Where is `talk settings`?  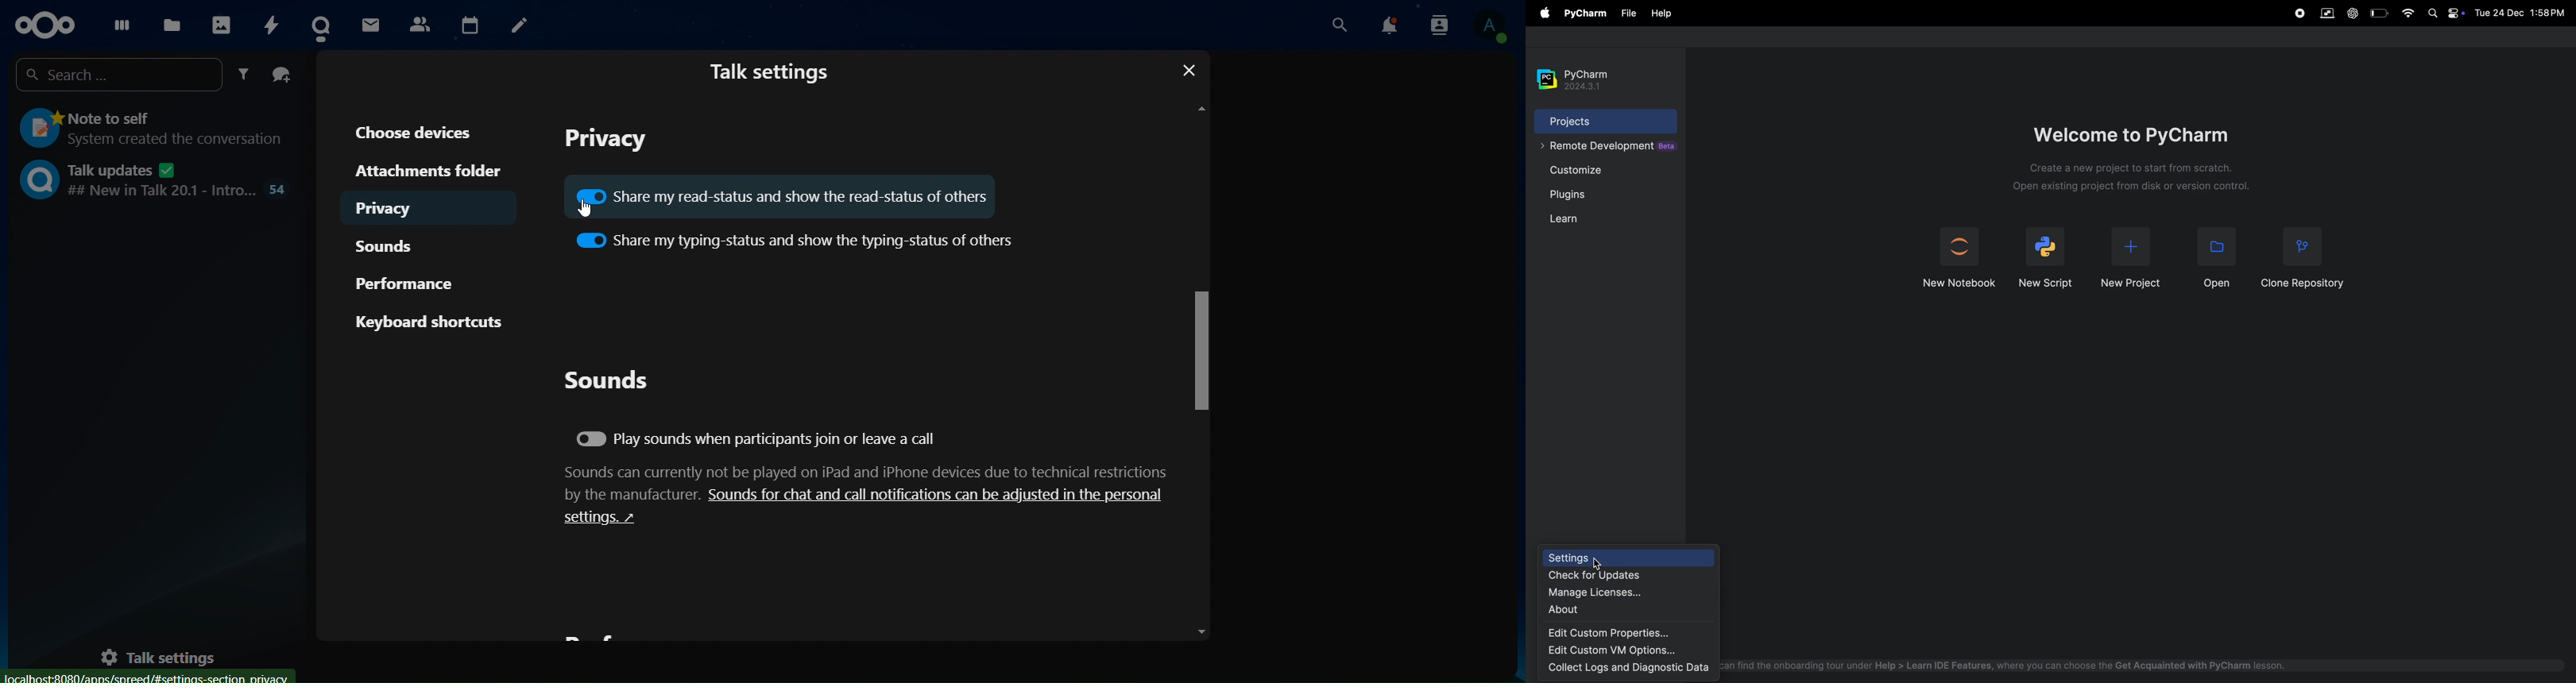
talk settings is located at coordinates (776, 71).